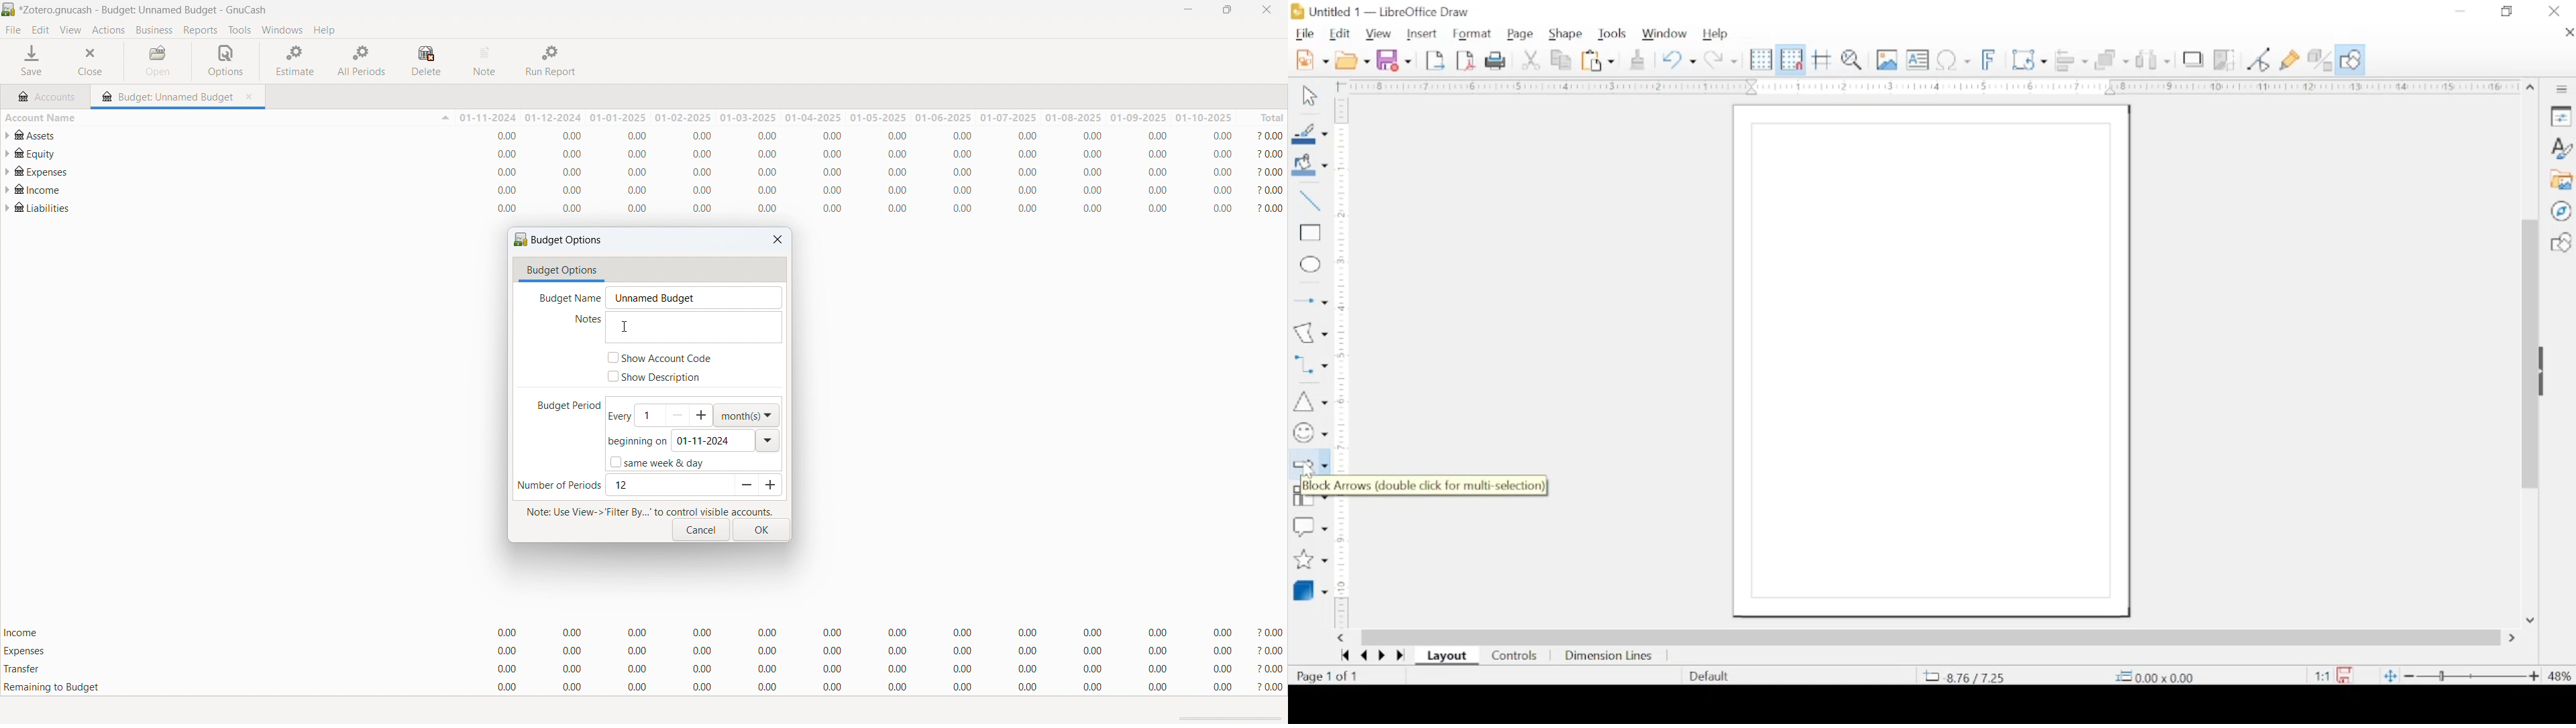 This screenshot has height=728, width=2576. What do you see at coordinates (1531, 60) in the screenshot?
I see `cut` at bounding box center [1531, 60].